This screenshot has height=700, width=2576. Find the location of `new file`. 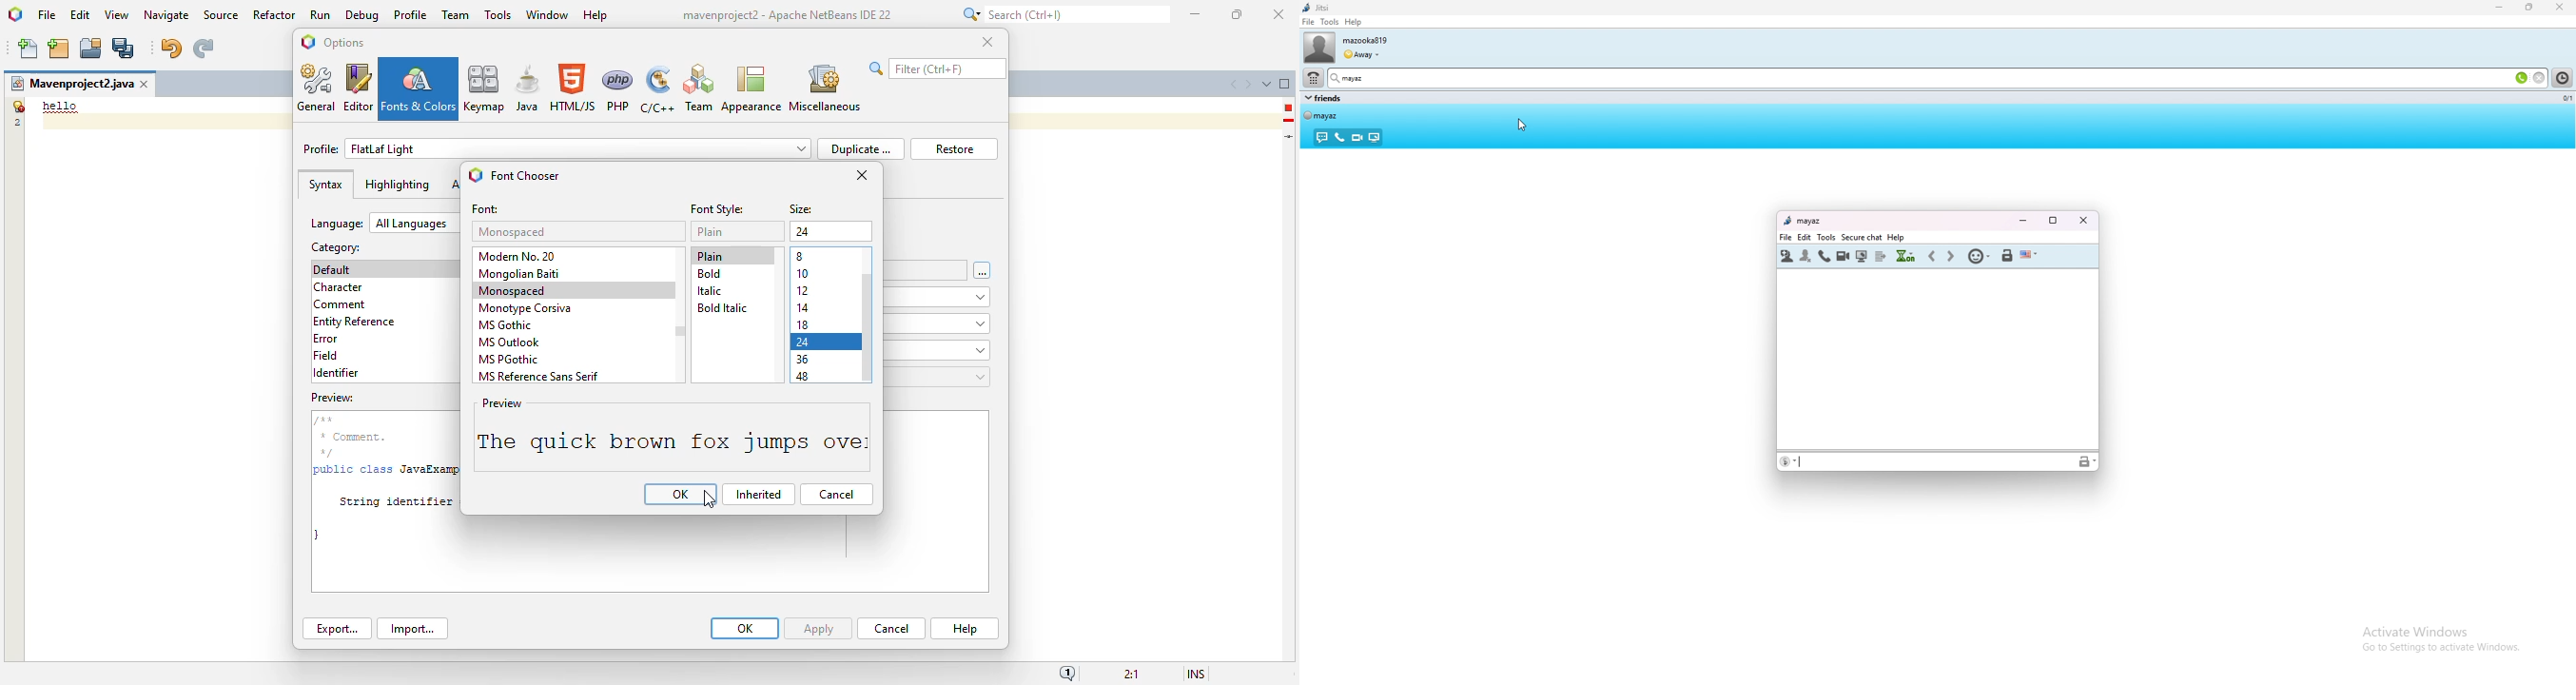

new file is located at coordinates (29, 49).